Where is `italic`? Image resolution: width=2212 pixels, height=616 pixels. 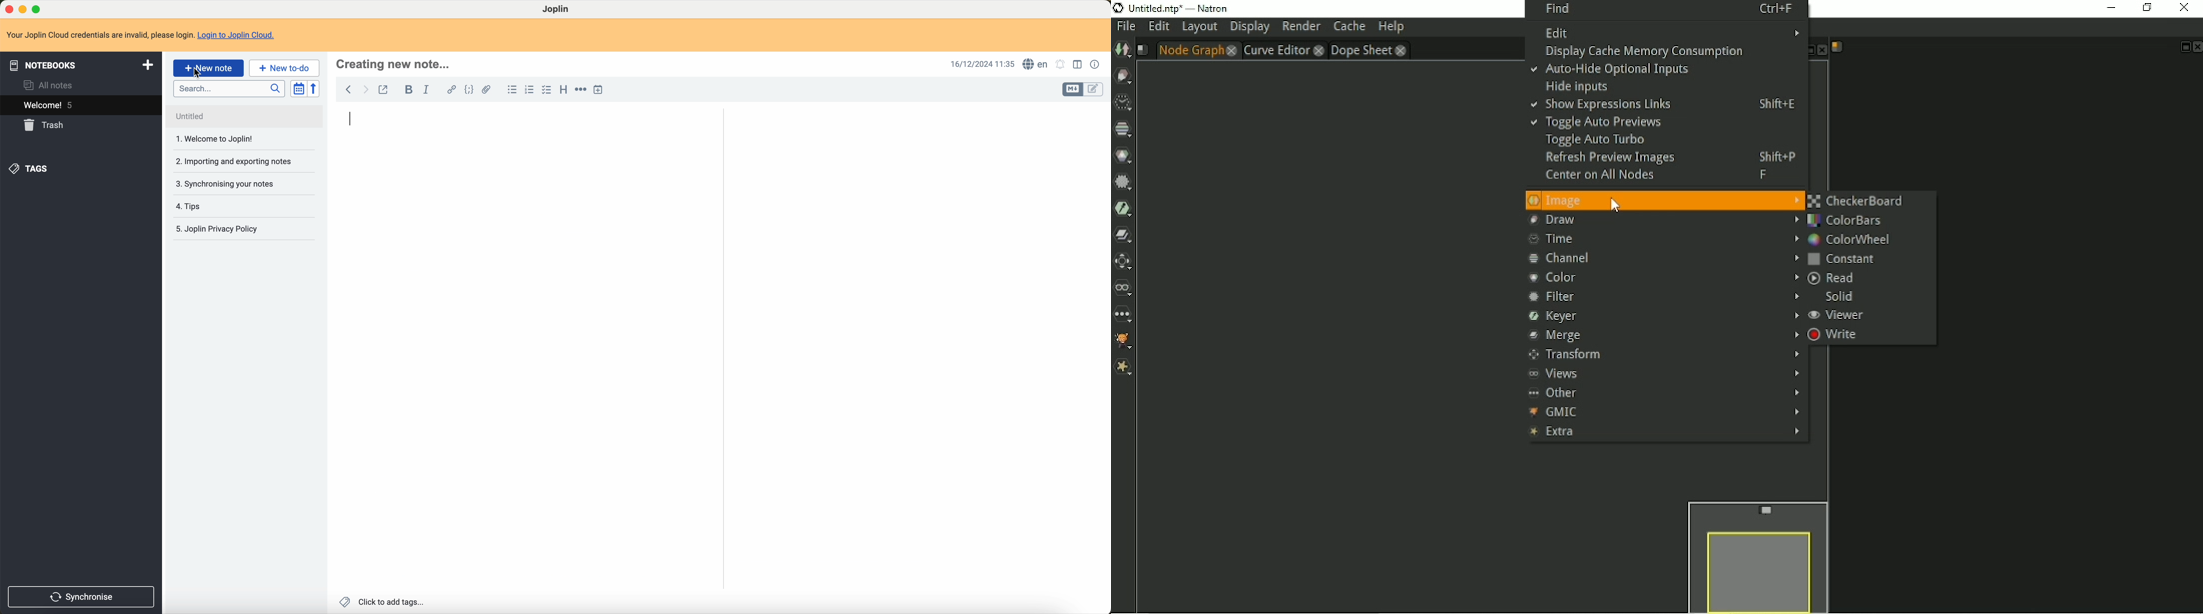
italic is located at coordinates (427, 89).